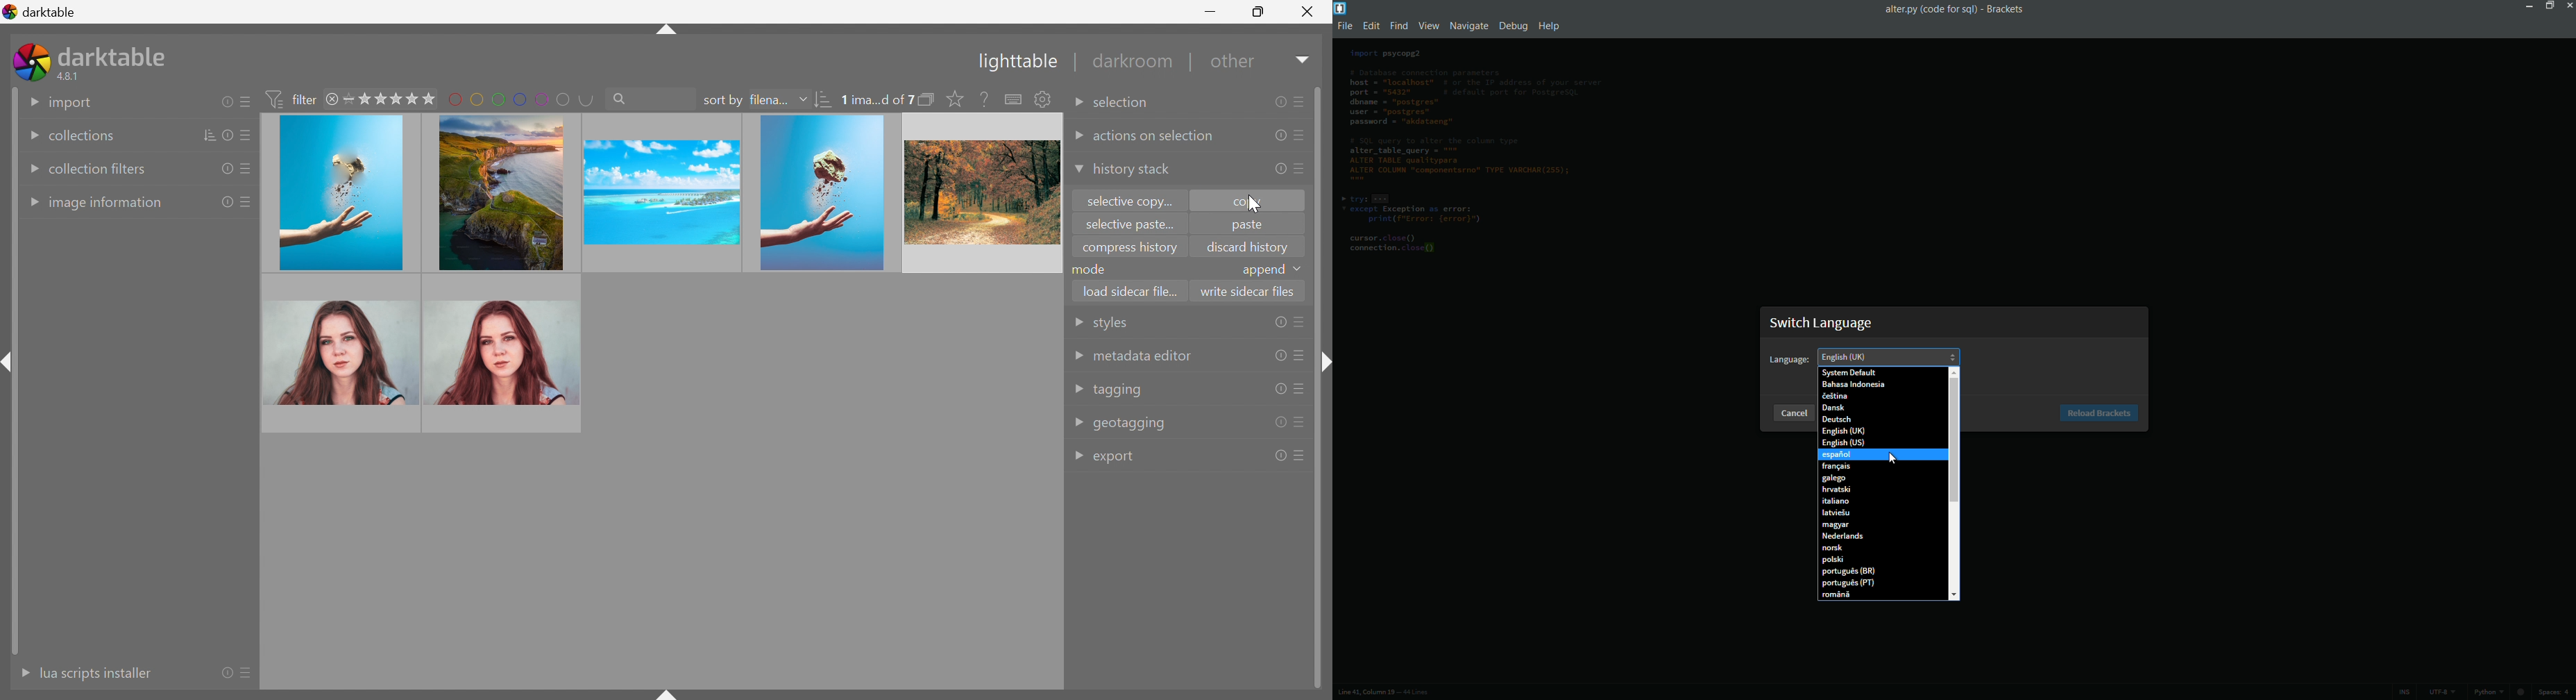  I want to click on sort, so click(210, 135).